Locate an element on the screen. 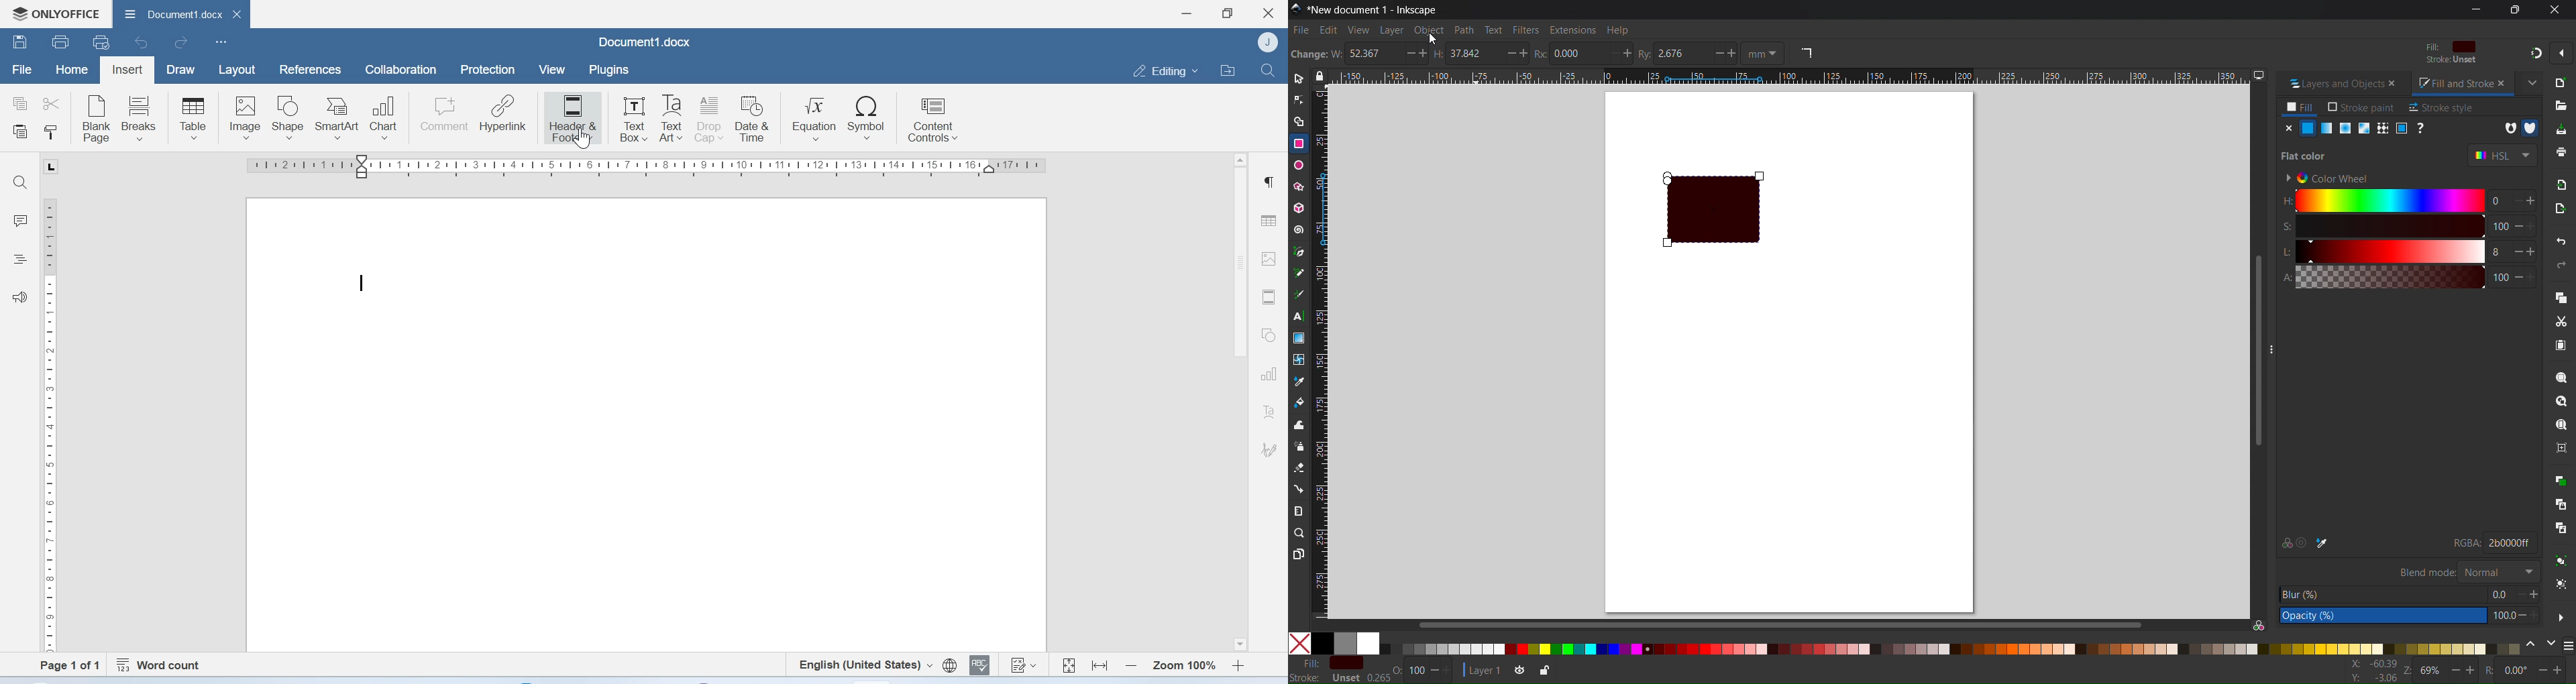 The height and width of the screenshot is (700, 2576). Hyperlink is located at coordinates (504, 115).